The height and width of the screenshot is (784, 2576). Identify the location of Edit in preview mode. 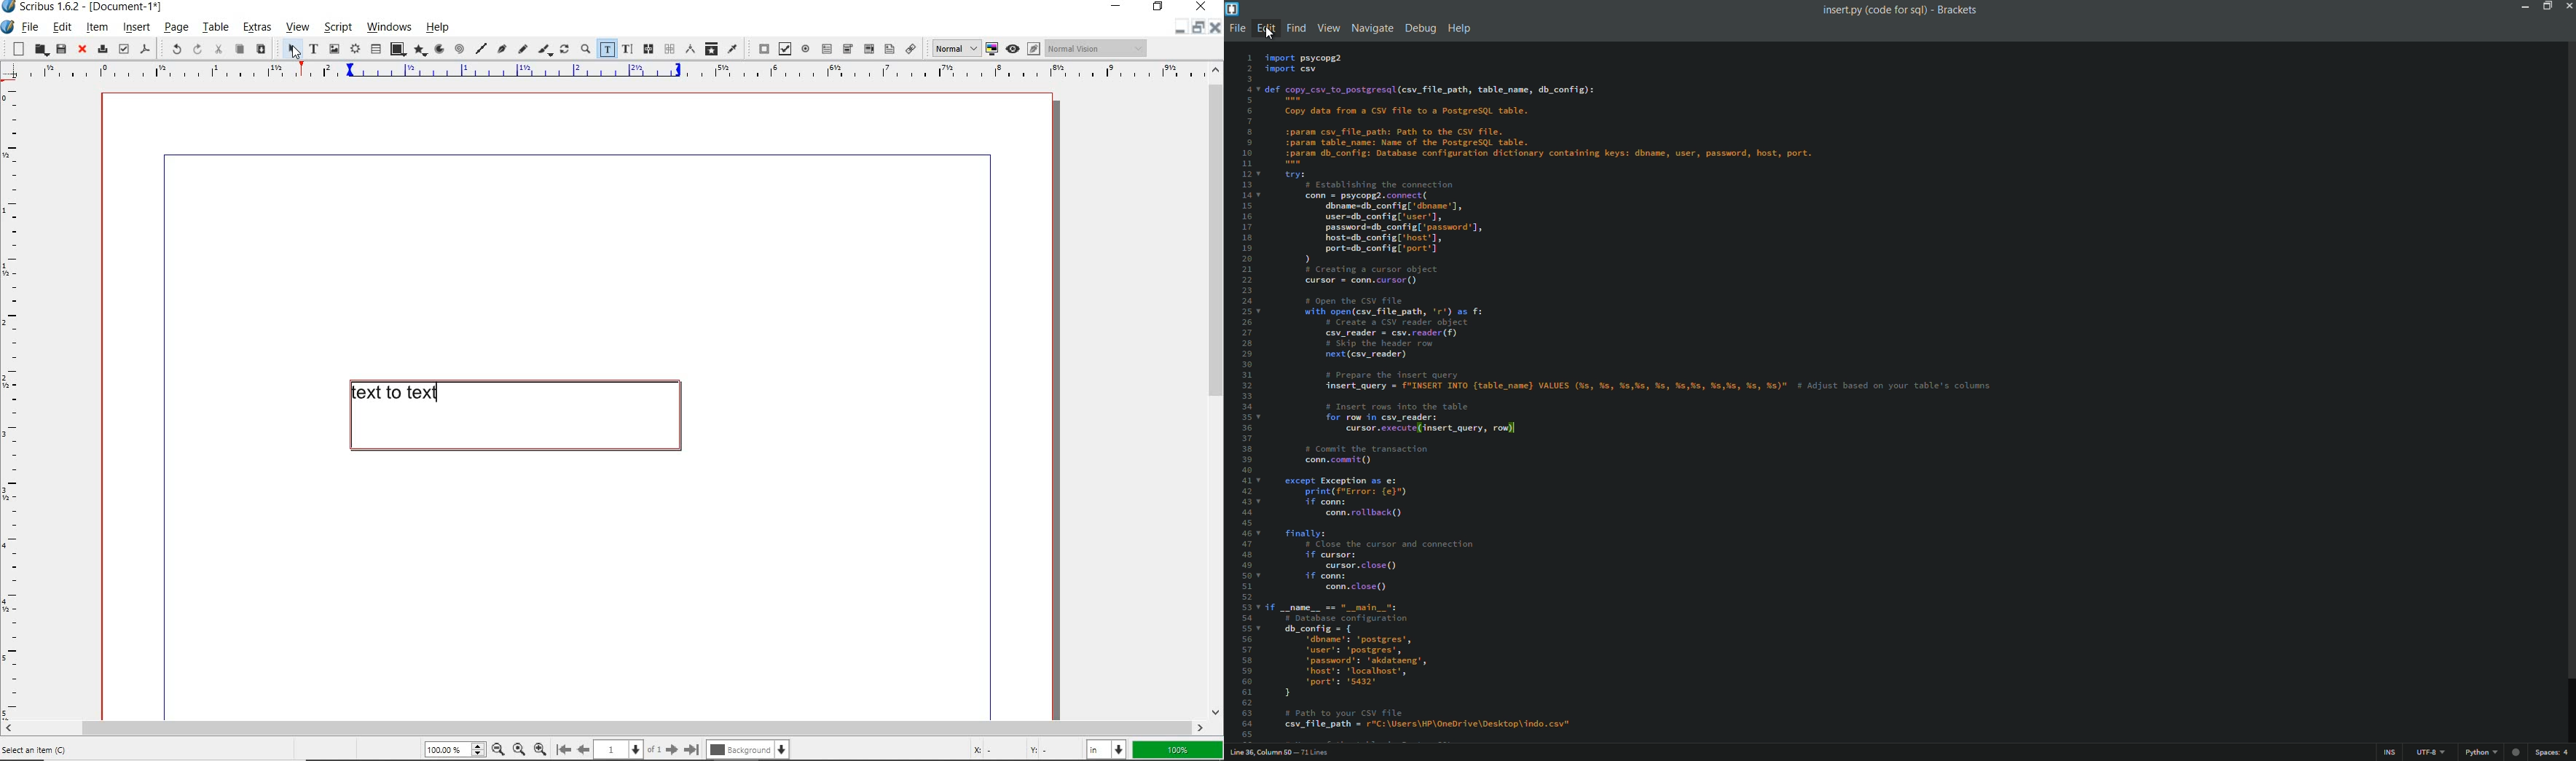
(1033, 50).